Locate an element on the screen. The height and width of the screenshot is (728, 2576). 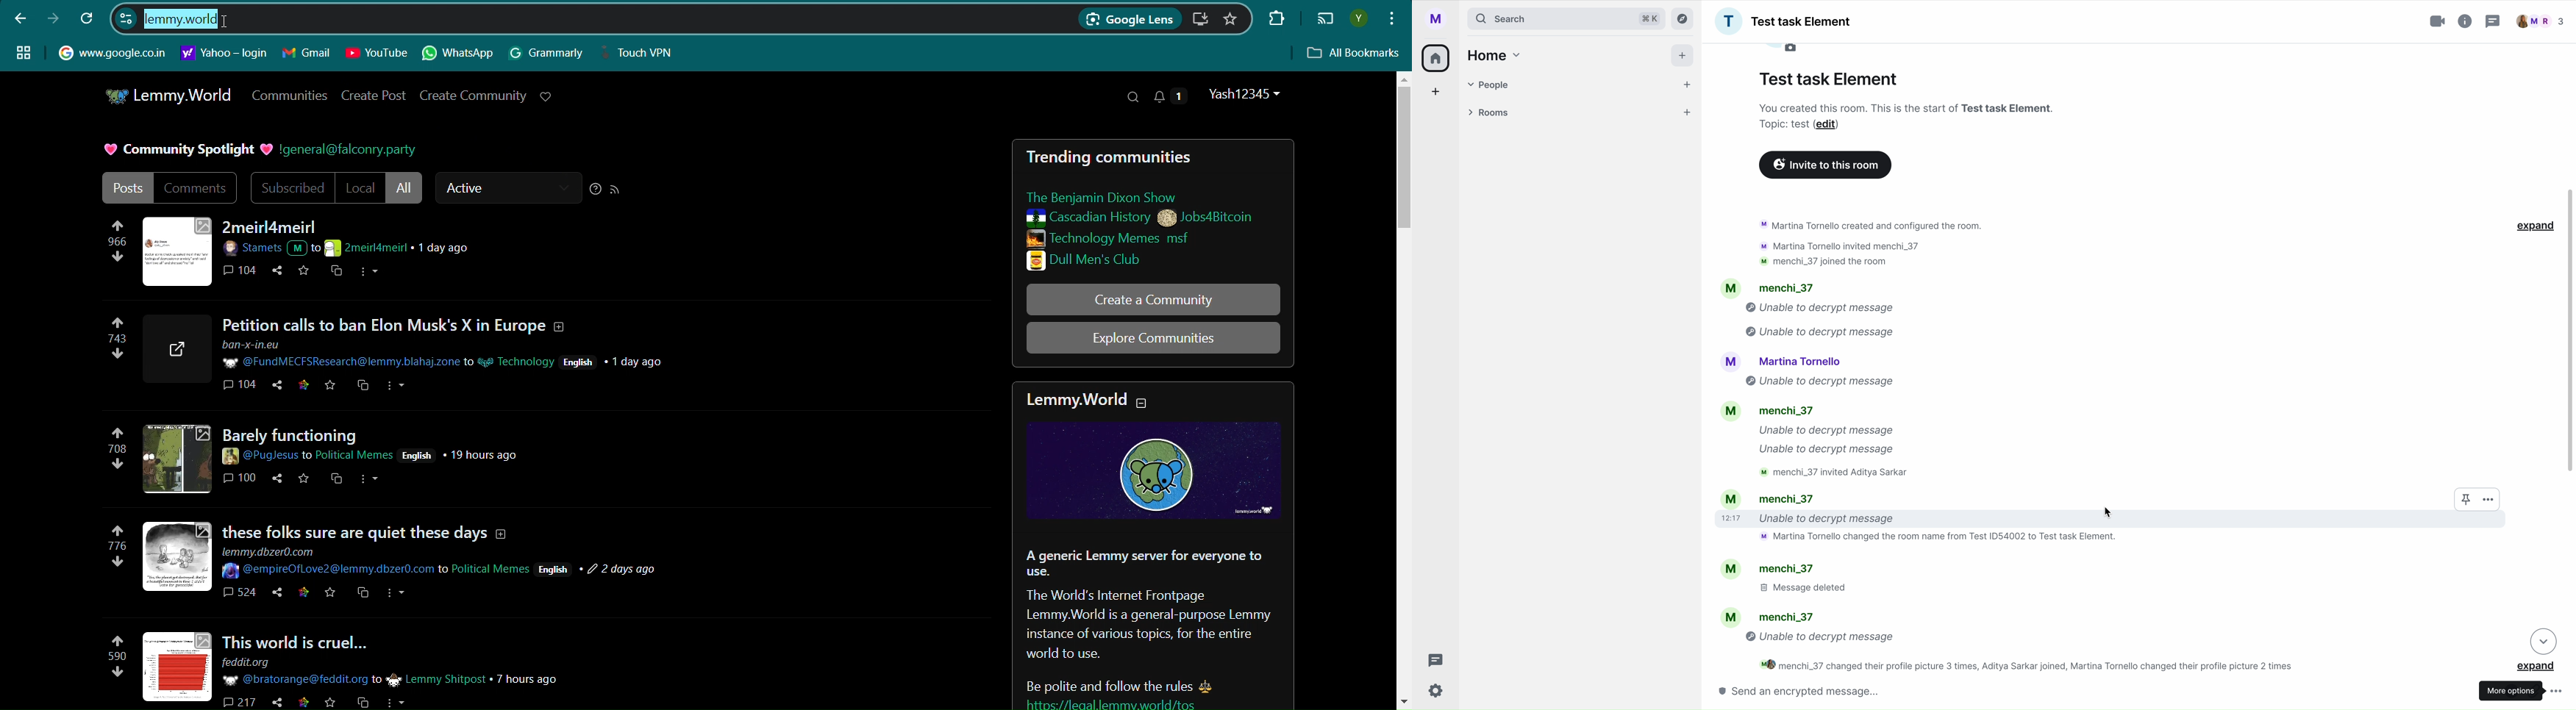
activity chat is located at coordinates (1976, 378).